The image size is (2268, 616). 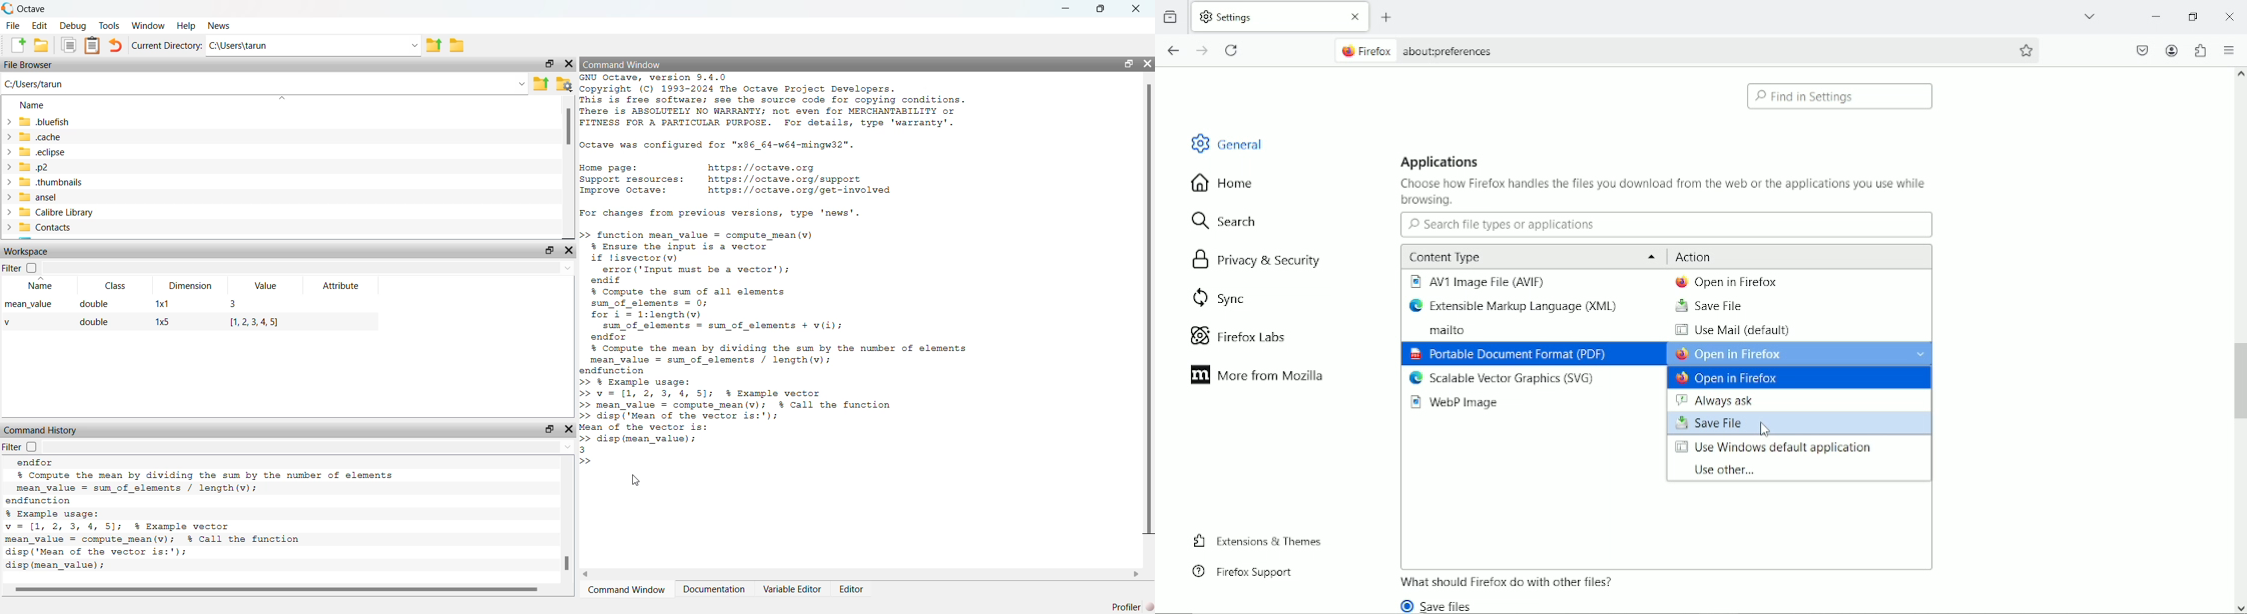 What do you see at coordinates (715, 589) in the screenshot?
I see `Documentation` at bounding box center [715, 589].